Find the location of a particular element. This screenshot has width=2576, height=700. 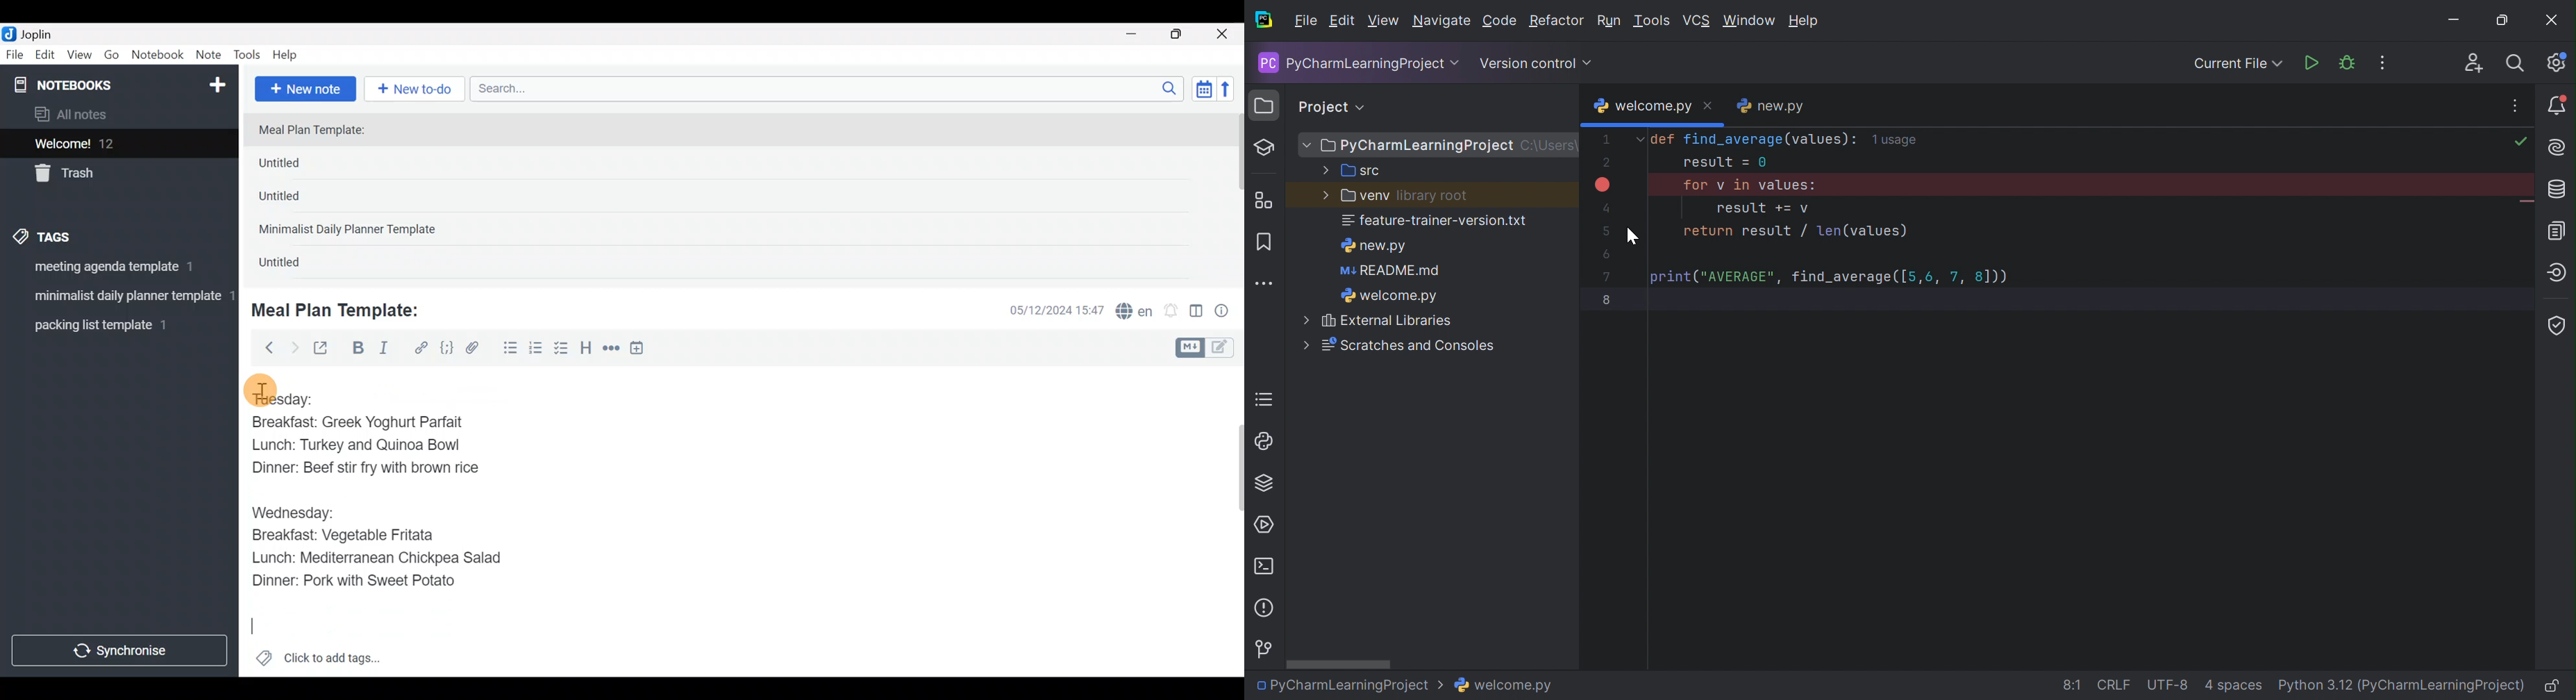

4 spaces is located at coordinates (2235, 685).